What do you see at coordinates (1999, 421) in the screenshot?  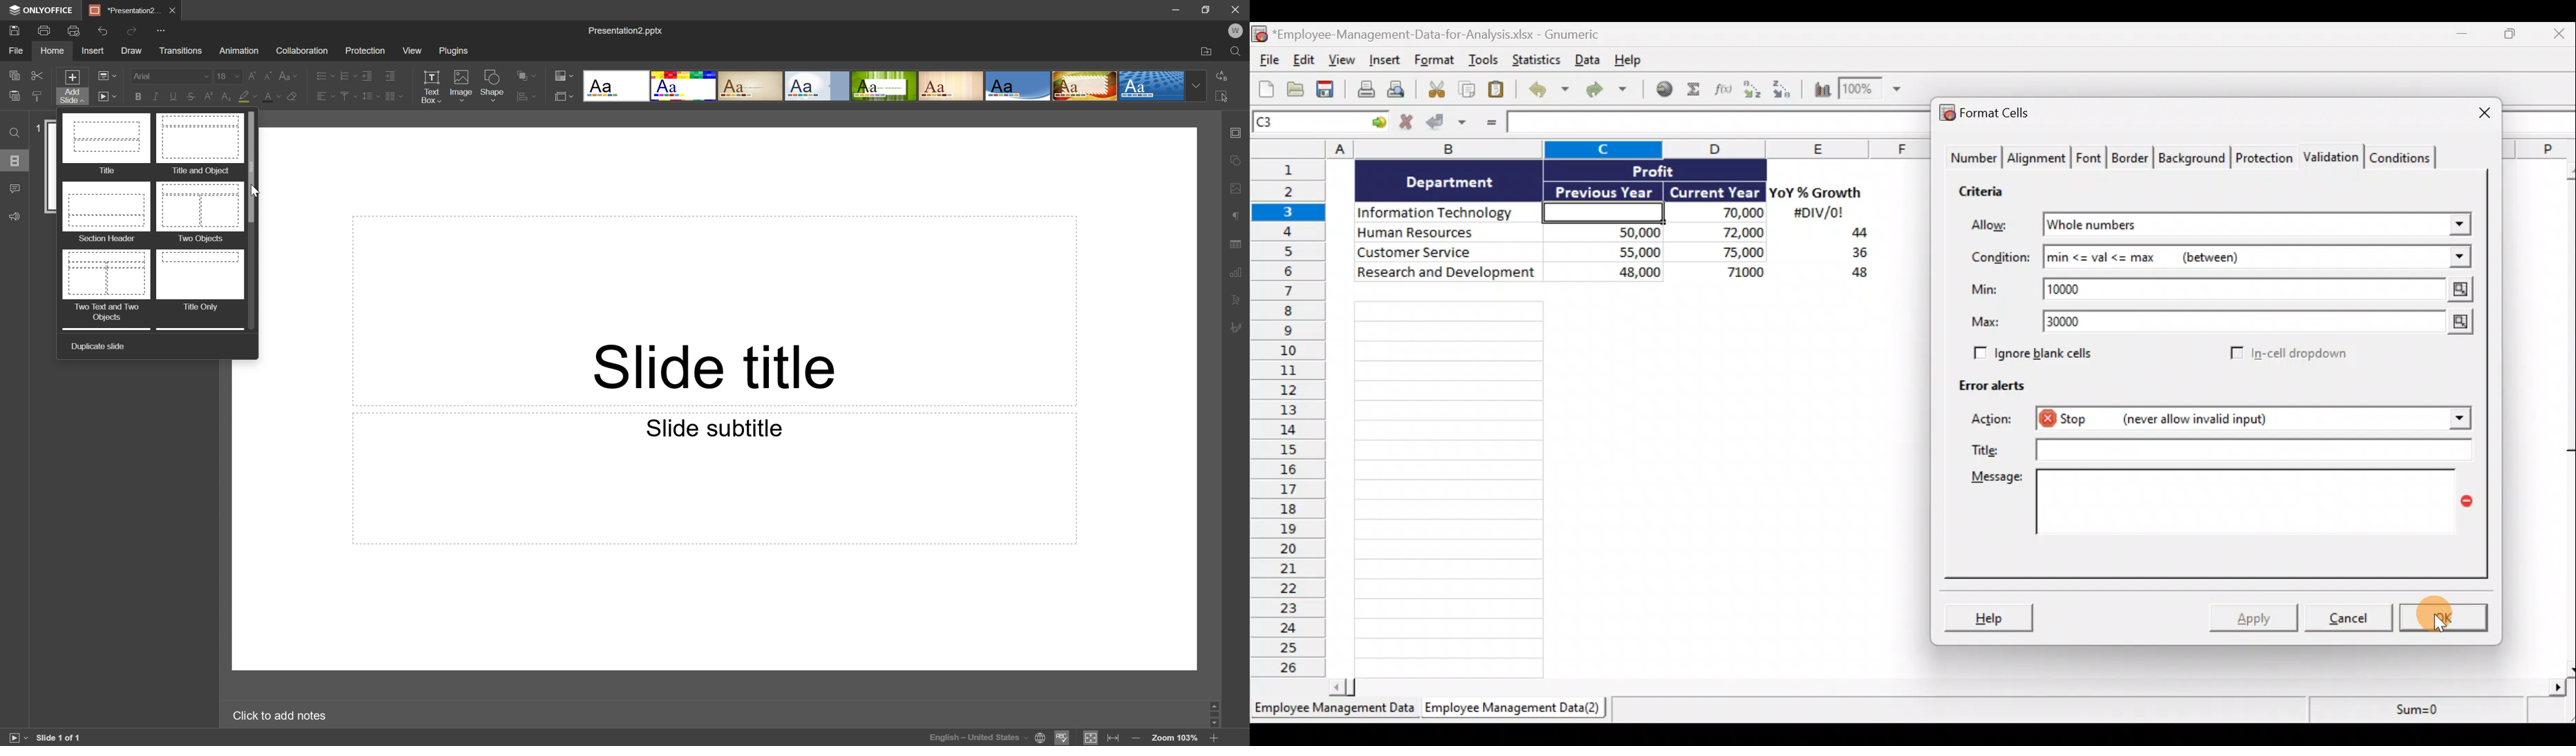 I see `Actions` at bounding box center [1999, 421].